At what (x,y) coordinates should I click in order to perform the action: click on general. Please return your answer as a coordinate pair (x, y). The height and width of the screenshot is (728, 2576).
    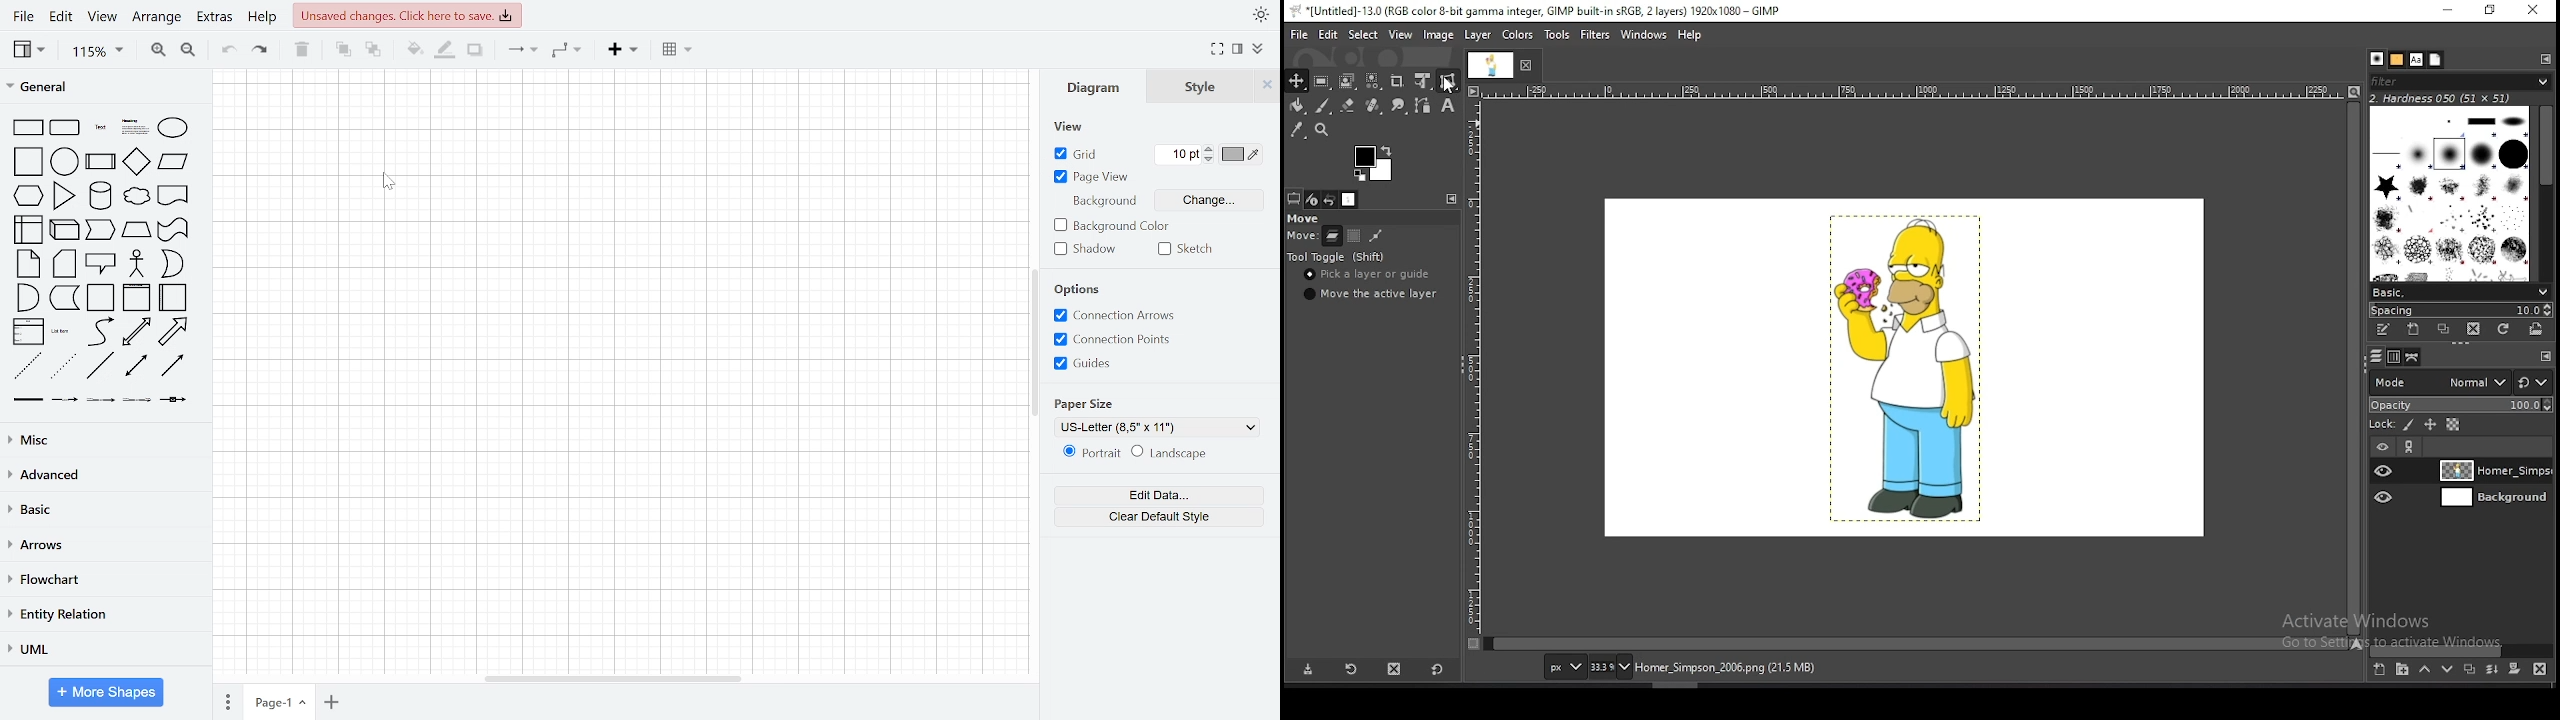
    Looking at the image, I should click on (102, 85).